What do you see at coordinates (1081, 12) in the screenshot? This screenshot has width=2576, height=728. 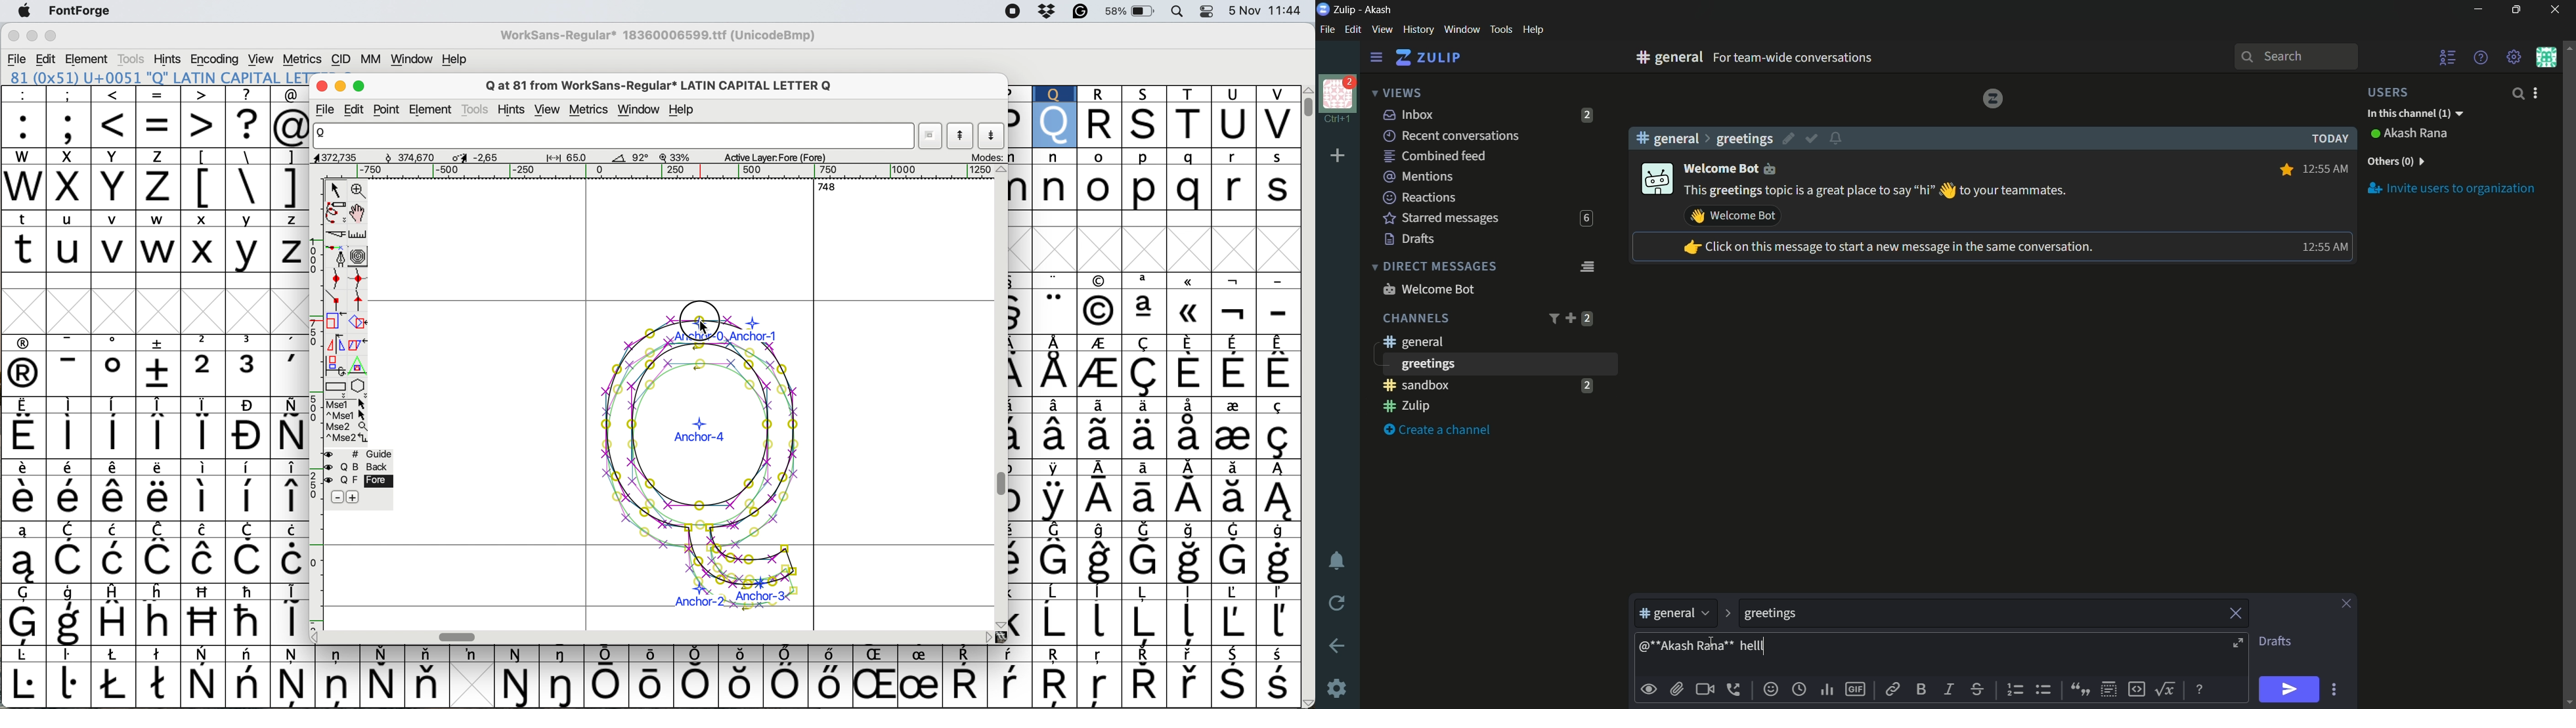 I see `grammarly` at bounding box center [1081, 12].